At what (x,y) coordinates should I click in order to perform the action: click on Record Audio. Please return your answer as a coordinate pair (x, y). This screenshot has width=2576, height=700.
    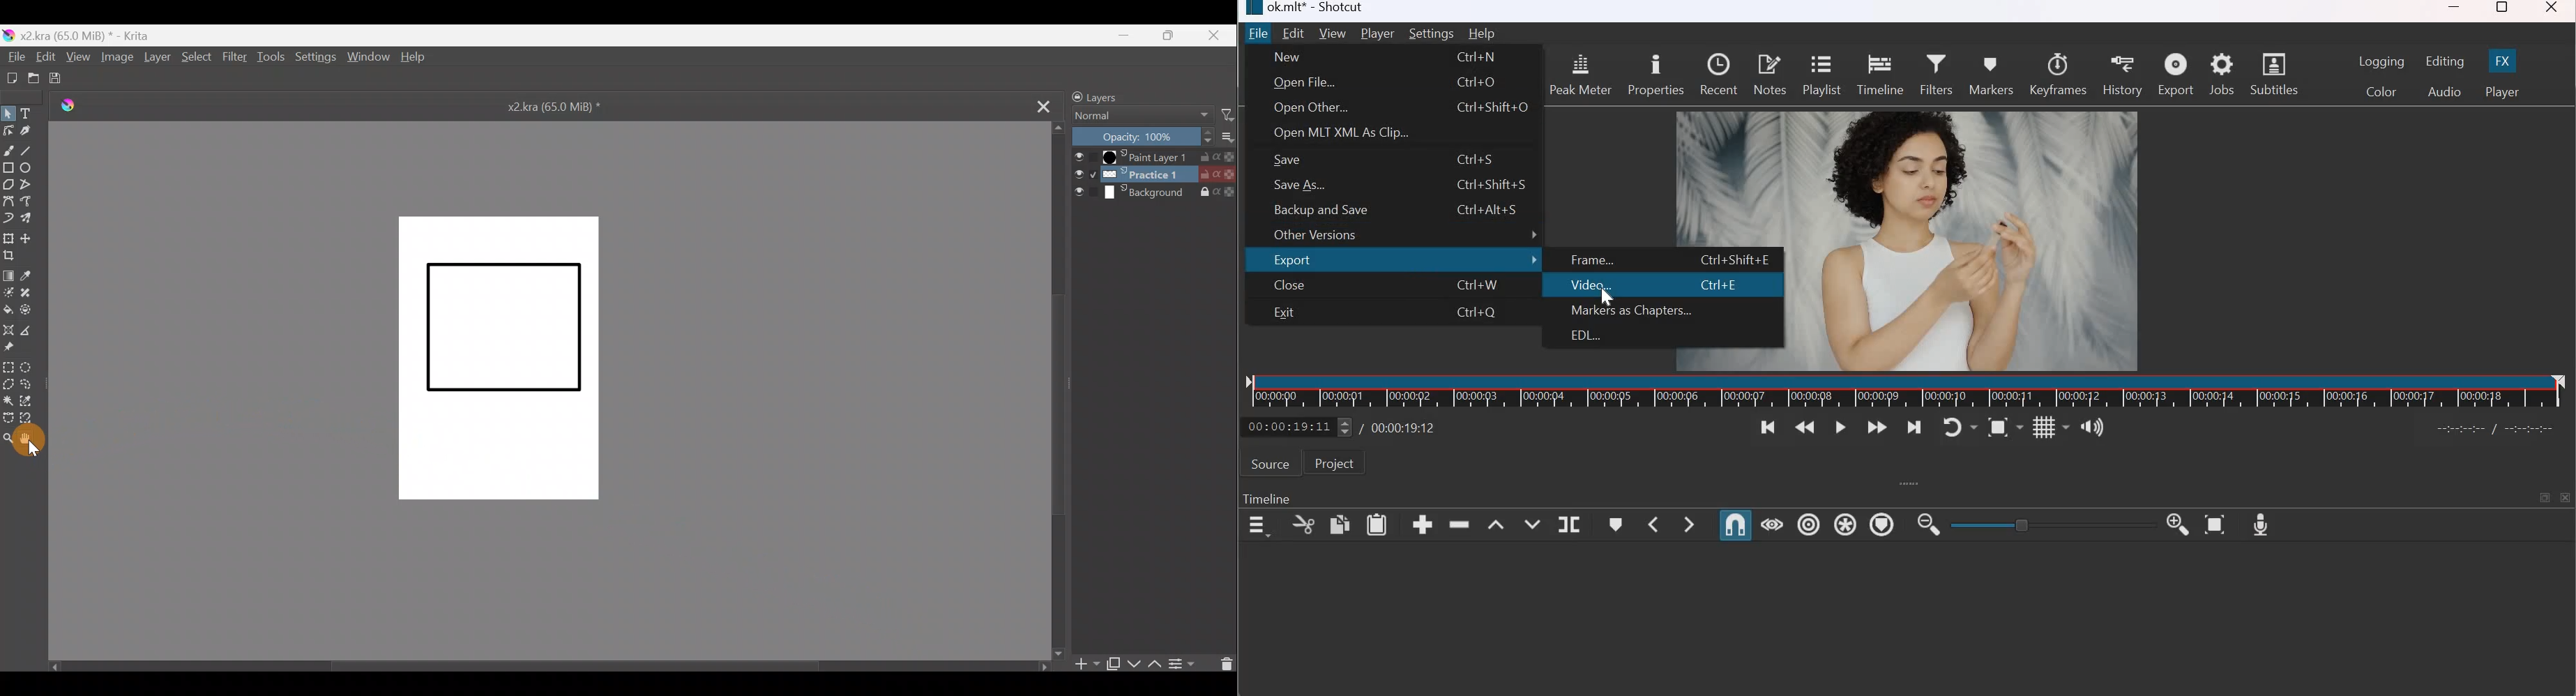
    Looking at the image, I should click on (2261, 523).